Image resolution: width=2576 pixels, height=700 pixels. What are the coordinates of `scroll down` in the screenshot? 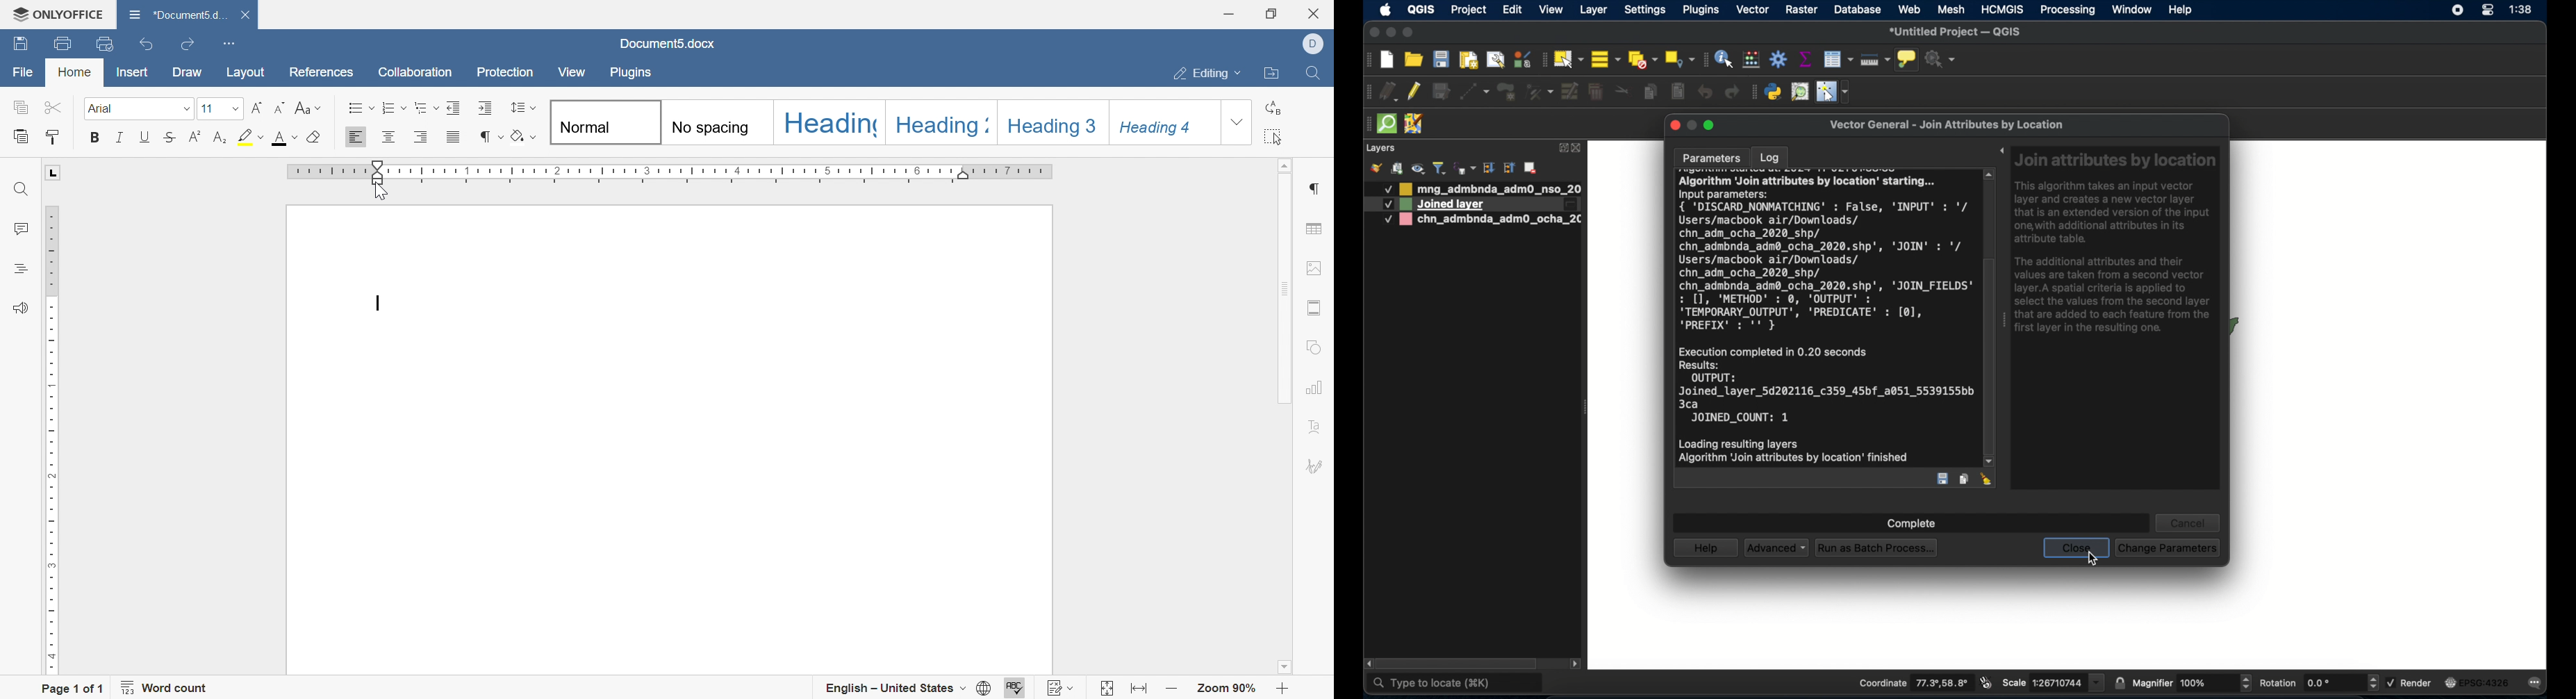 It's located at (1282, 667).